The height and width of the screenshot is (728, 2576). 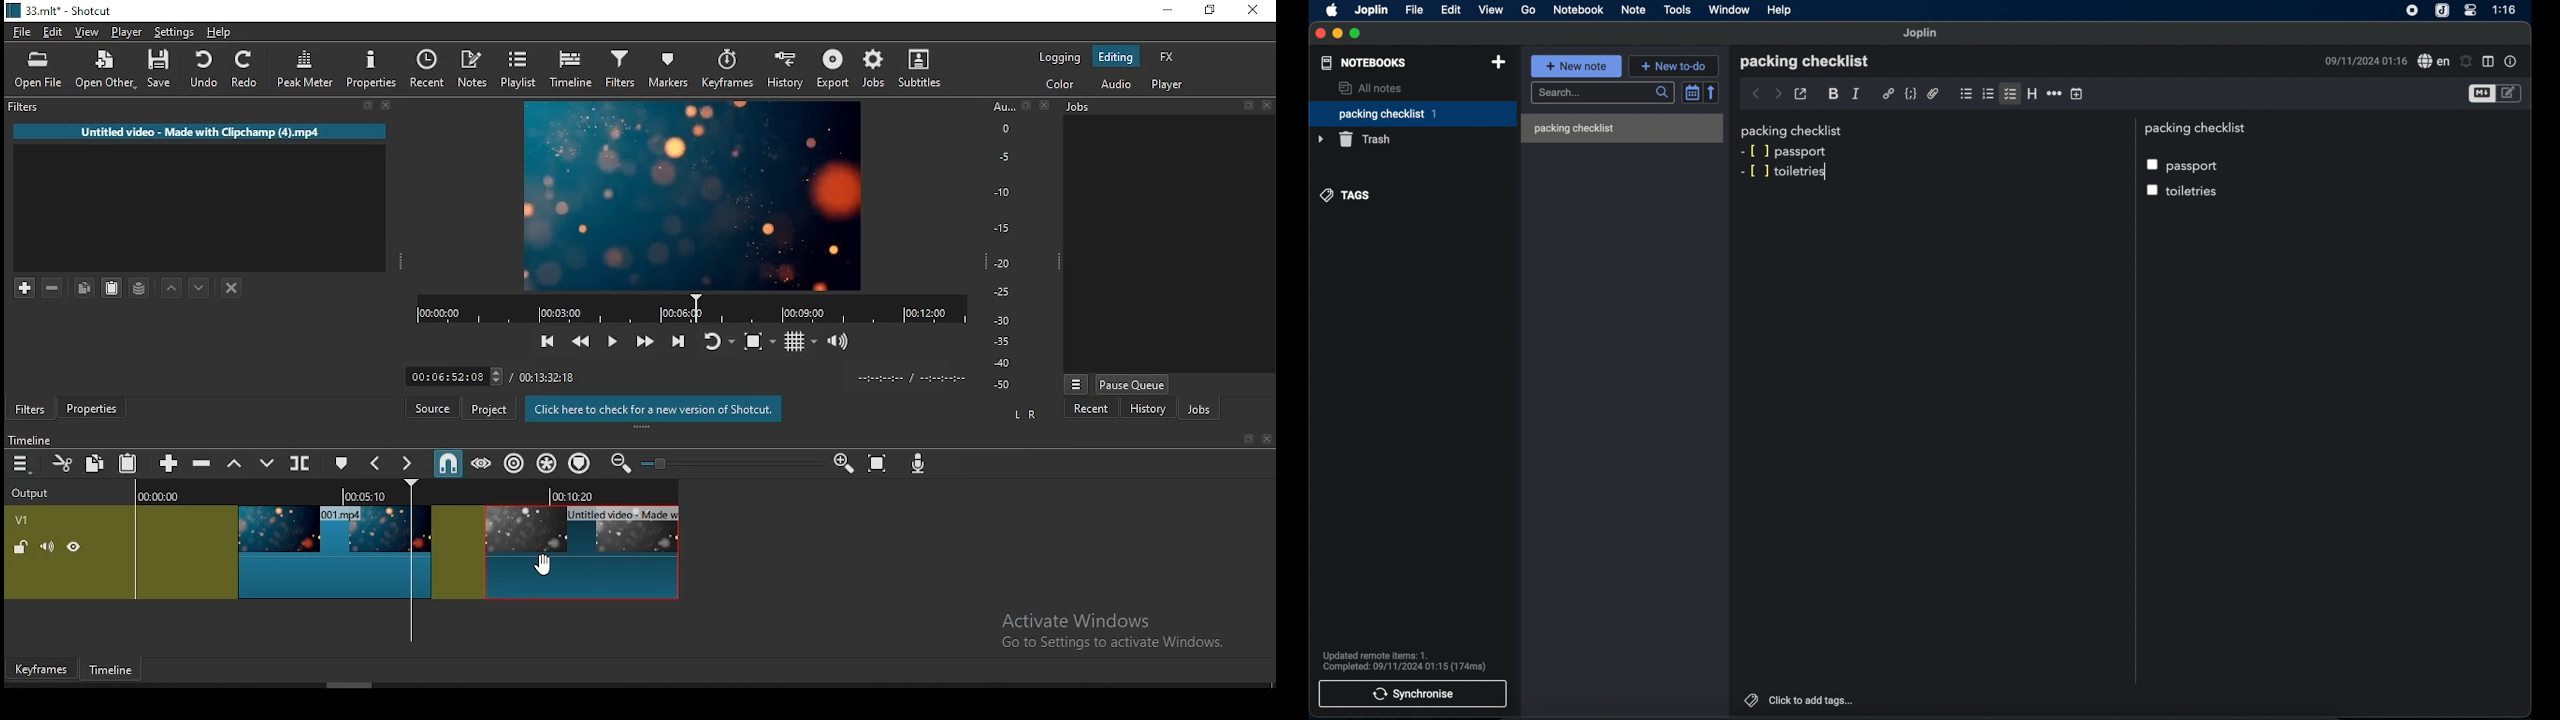 What do you see at coordinates (59, 466) in the screenshot?
I see `cut` at bounding box center [59, 466].